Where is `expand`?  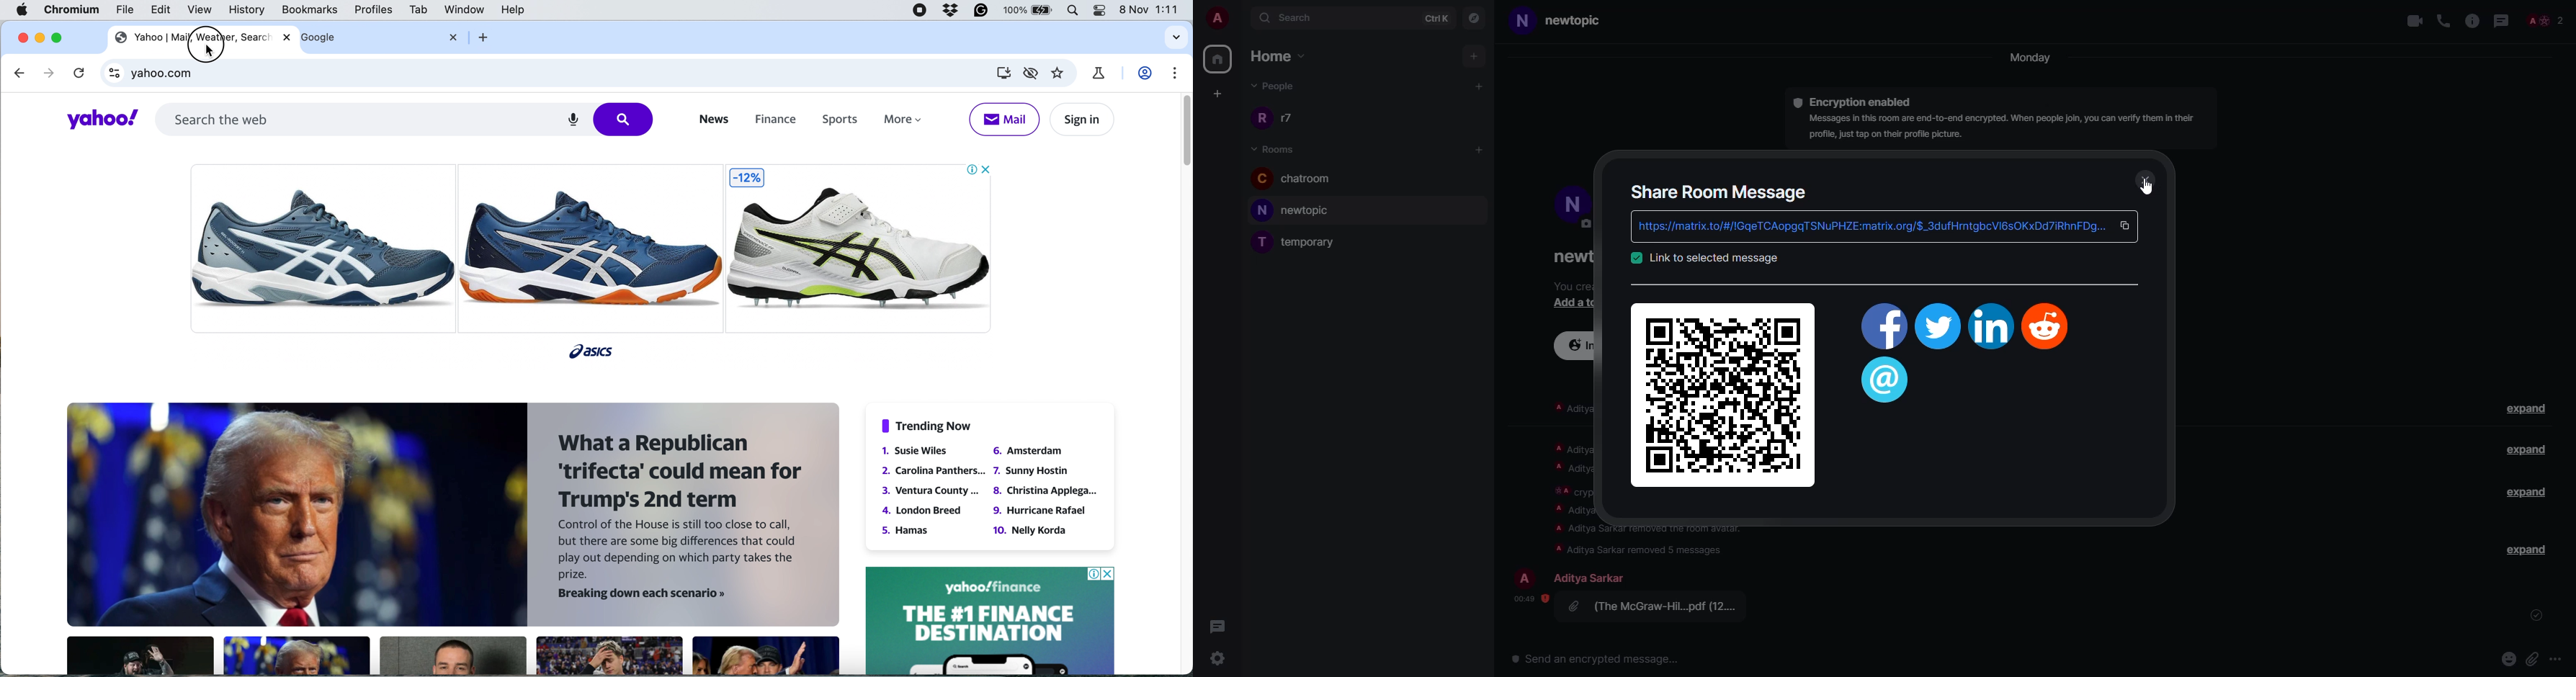 expand is located at coordinates (2528, 550).